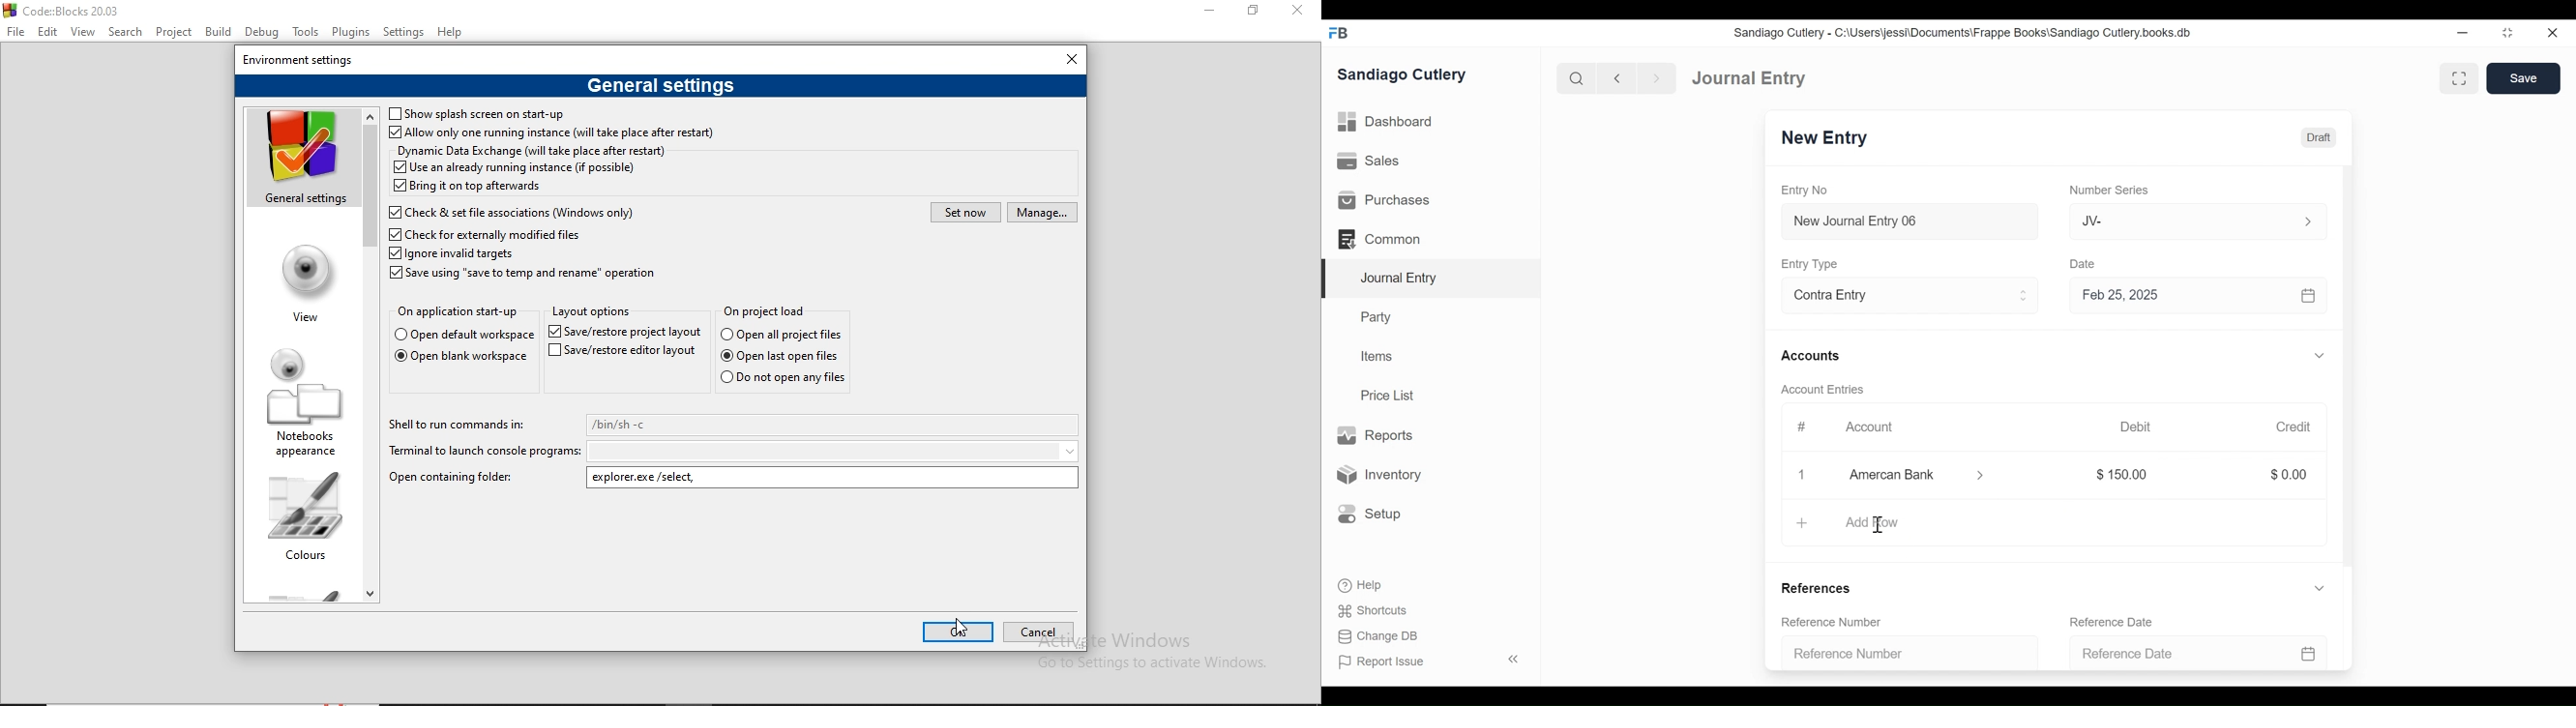  What do you see at coordinates (2460, 78) in the screenshot?
I see `Toggle between form and full width` at bounding box center [2460, 78].